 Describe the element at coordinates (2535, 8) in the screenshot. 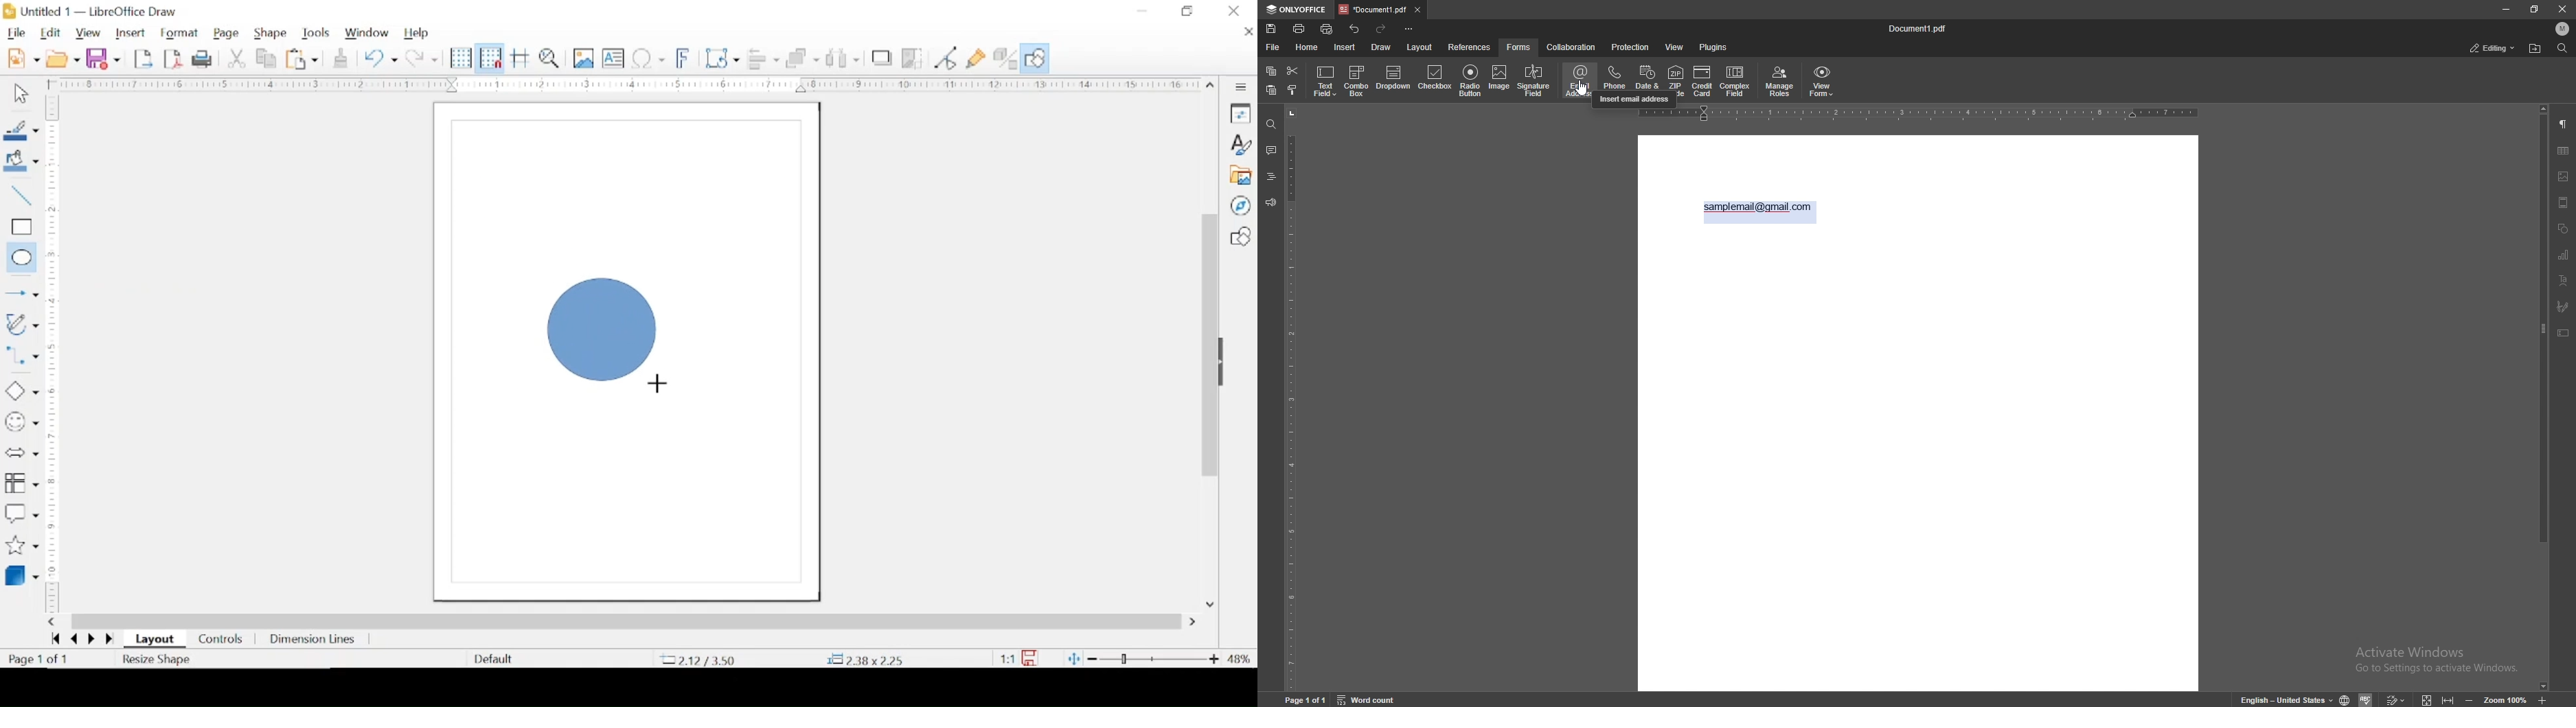

I see `resize` at that location.